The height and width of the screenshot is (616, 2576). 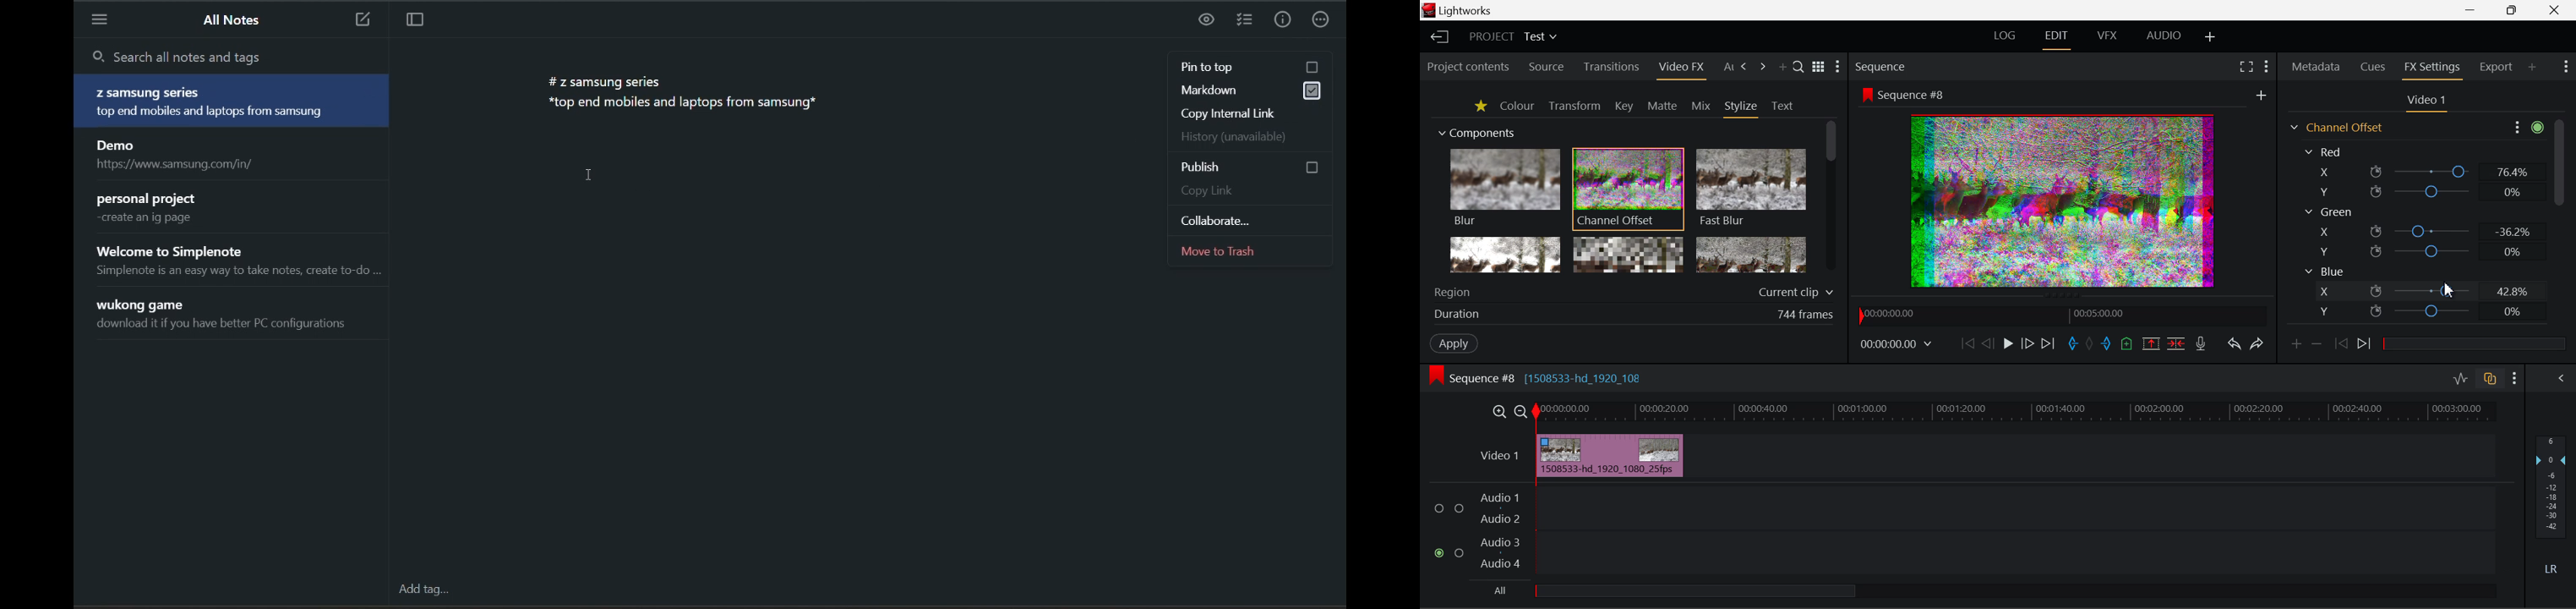 I want to click on Export, so click(x=2497, y=67).